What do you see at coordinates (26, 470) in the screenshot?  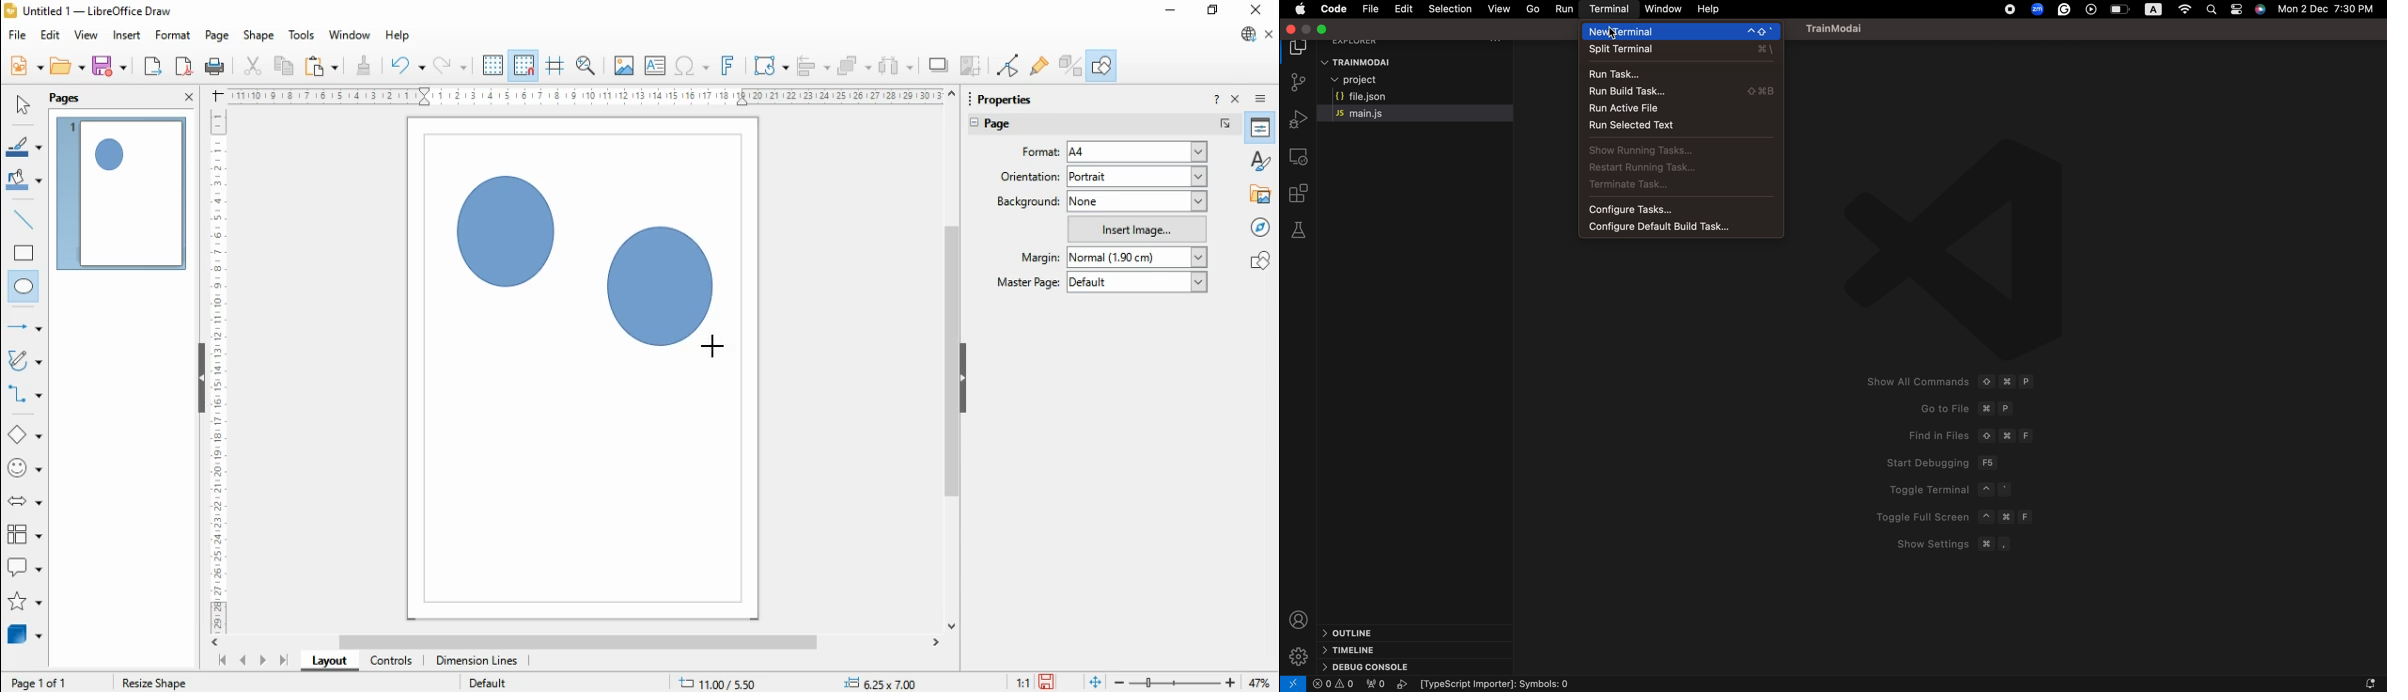 I see `symbol shapes` at bounding box center [26, 470].